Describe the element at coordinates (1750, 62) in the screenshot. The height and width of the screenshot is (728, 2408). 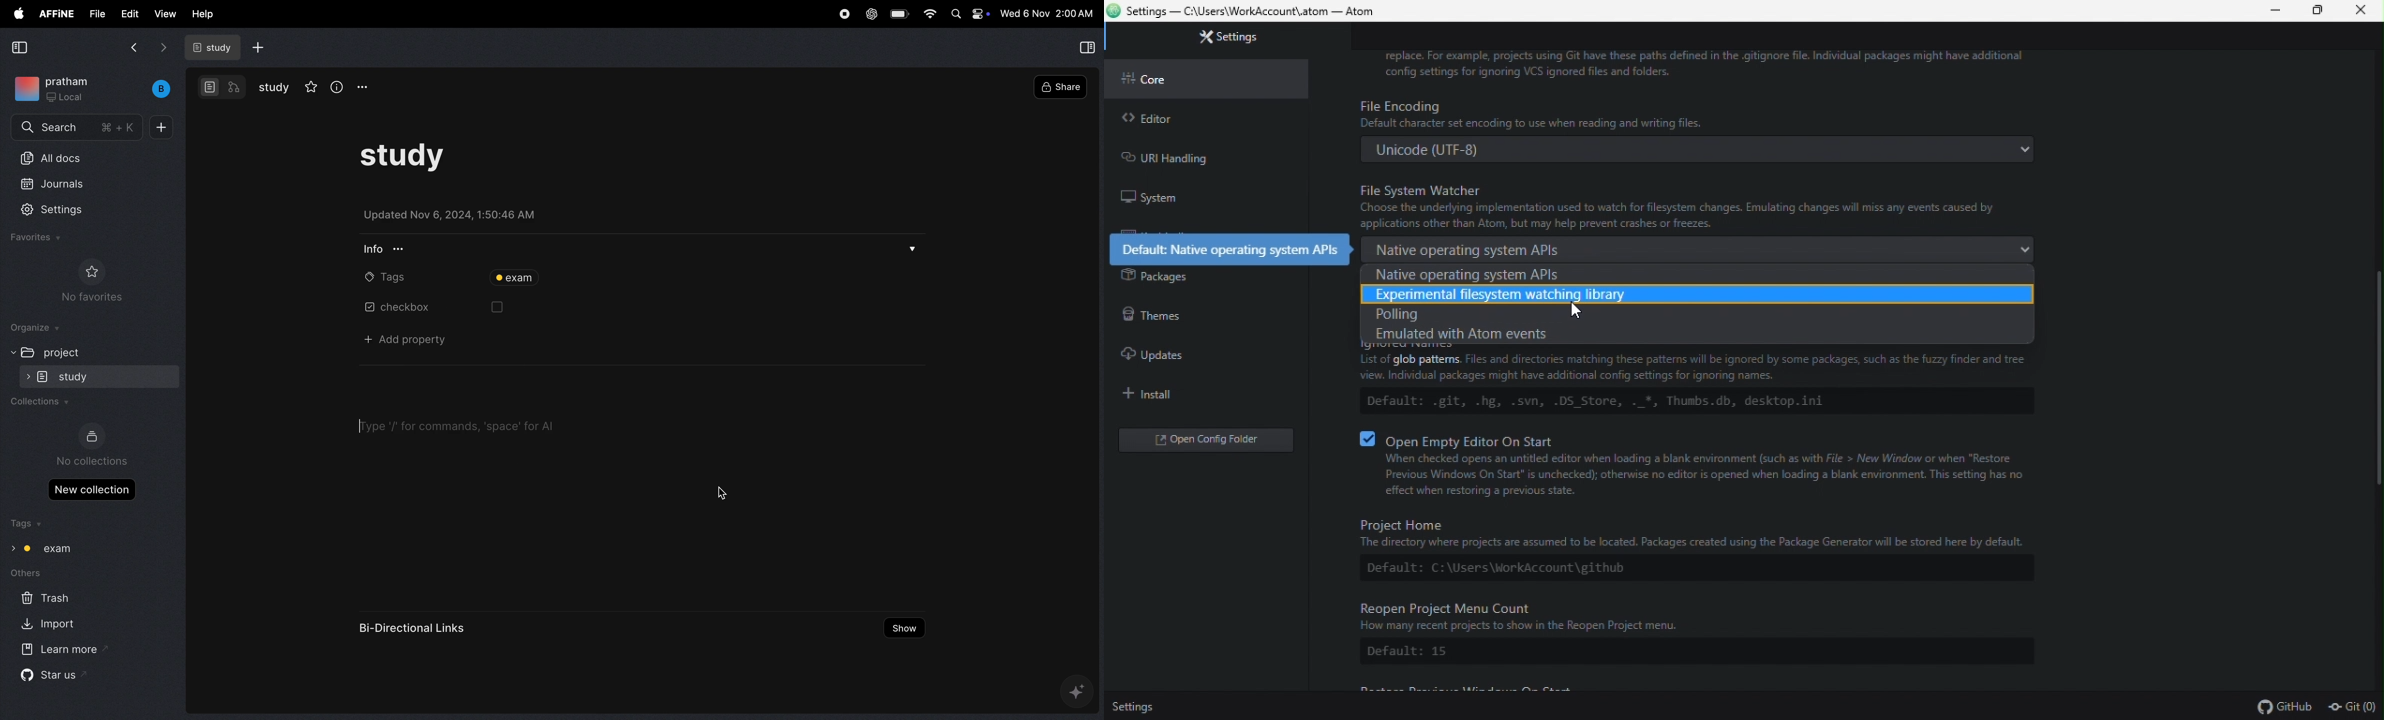
I see `info about ignoring or replacing VCS files` at that location.